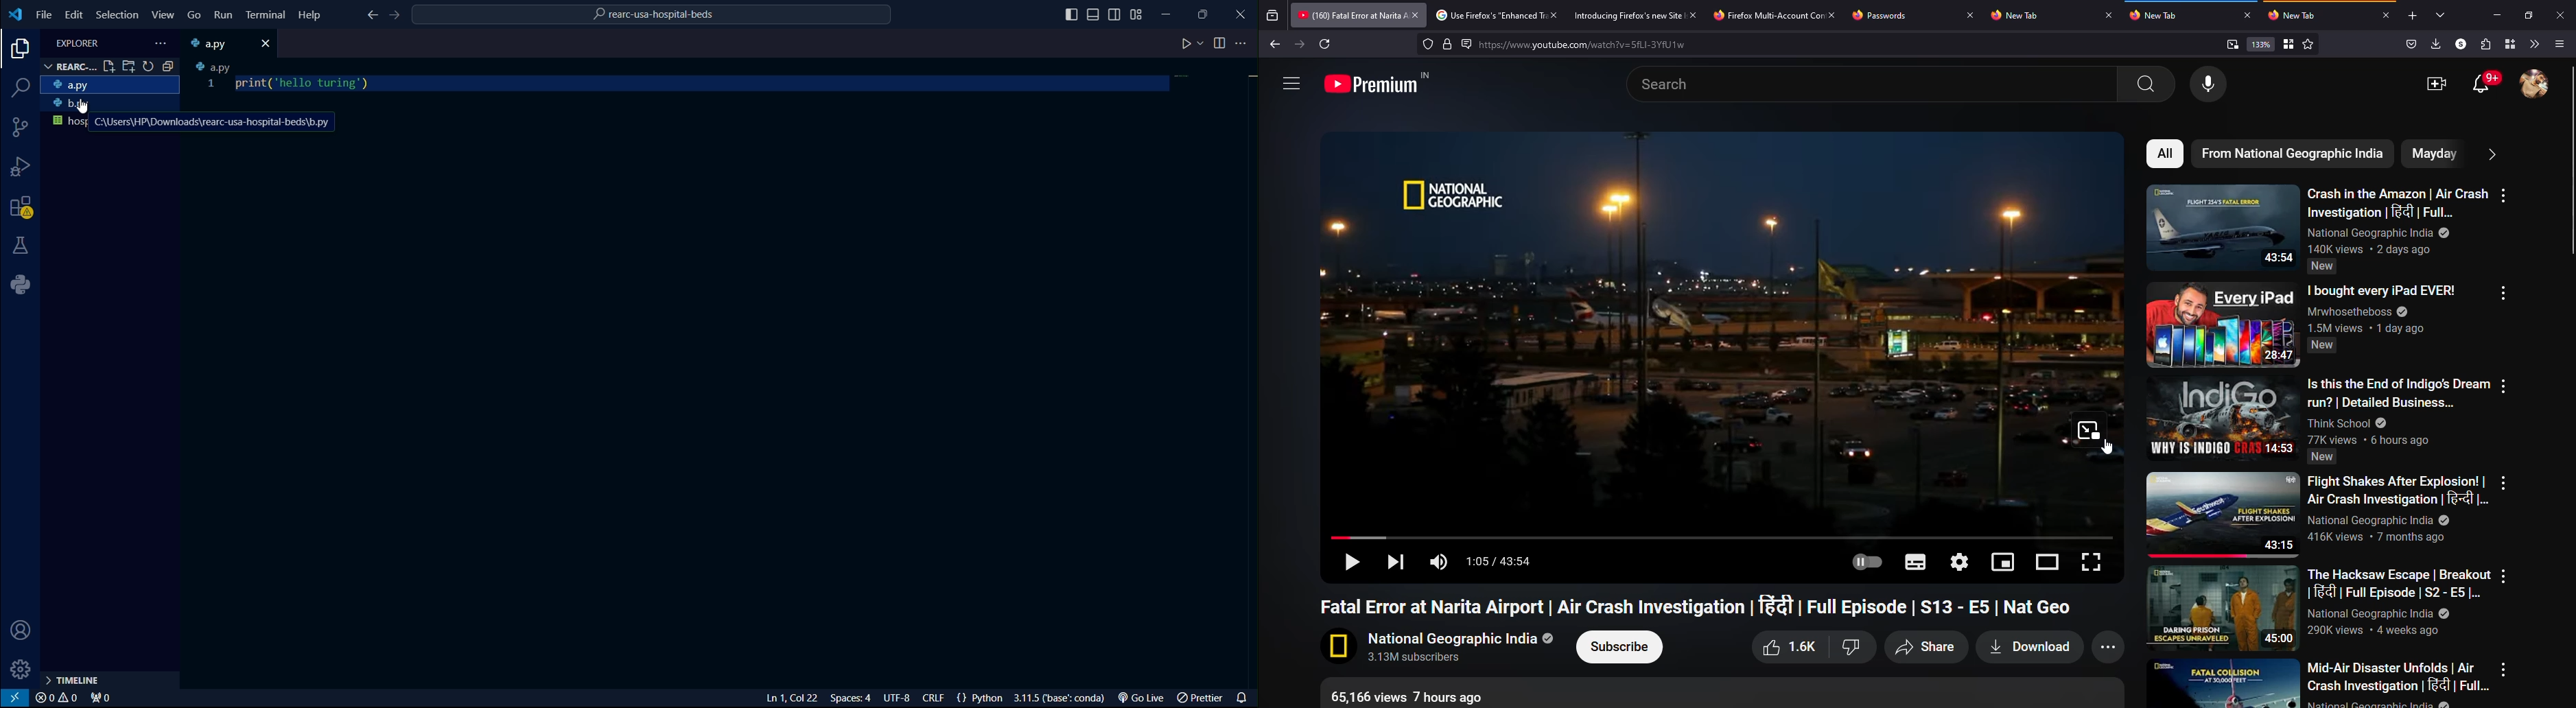 Image resolution: width=2576 pixels, height=728 pixels. What do you see at coordinates (2398, 508) in the screenshot?
I see `video text description` at bounding box center [2398, 508].